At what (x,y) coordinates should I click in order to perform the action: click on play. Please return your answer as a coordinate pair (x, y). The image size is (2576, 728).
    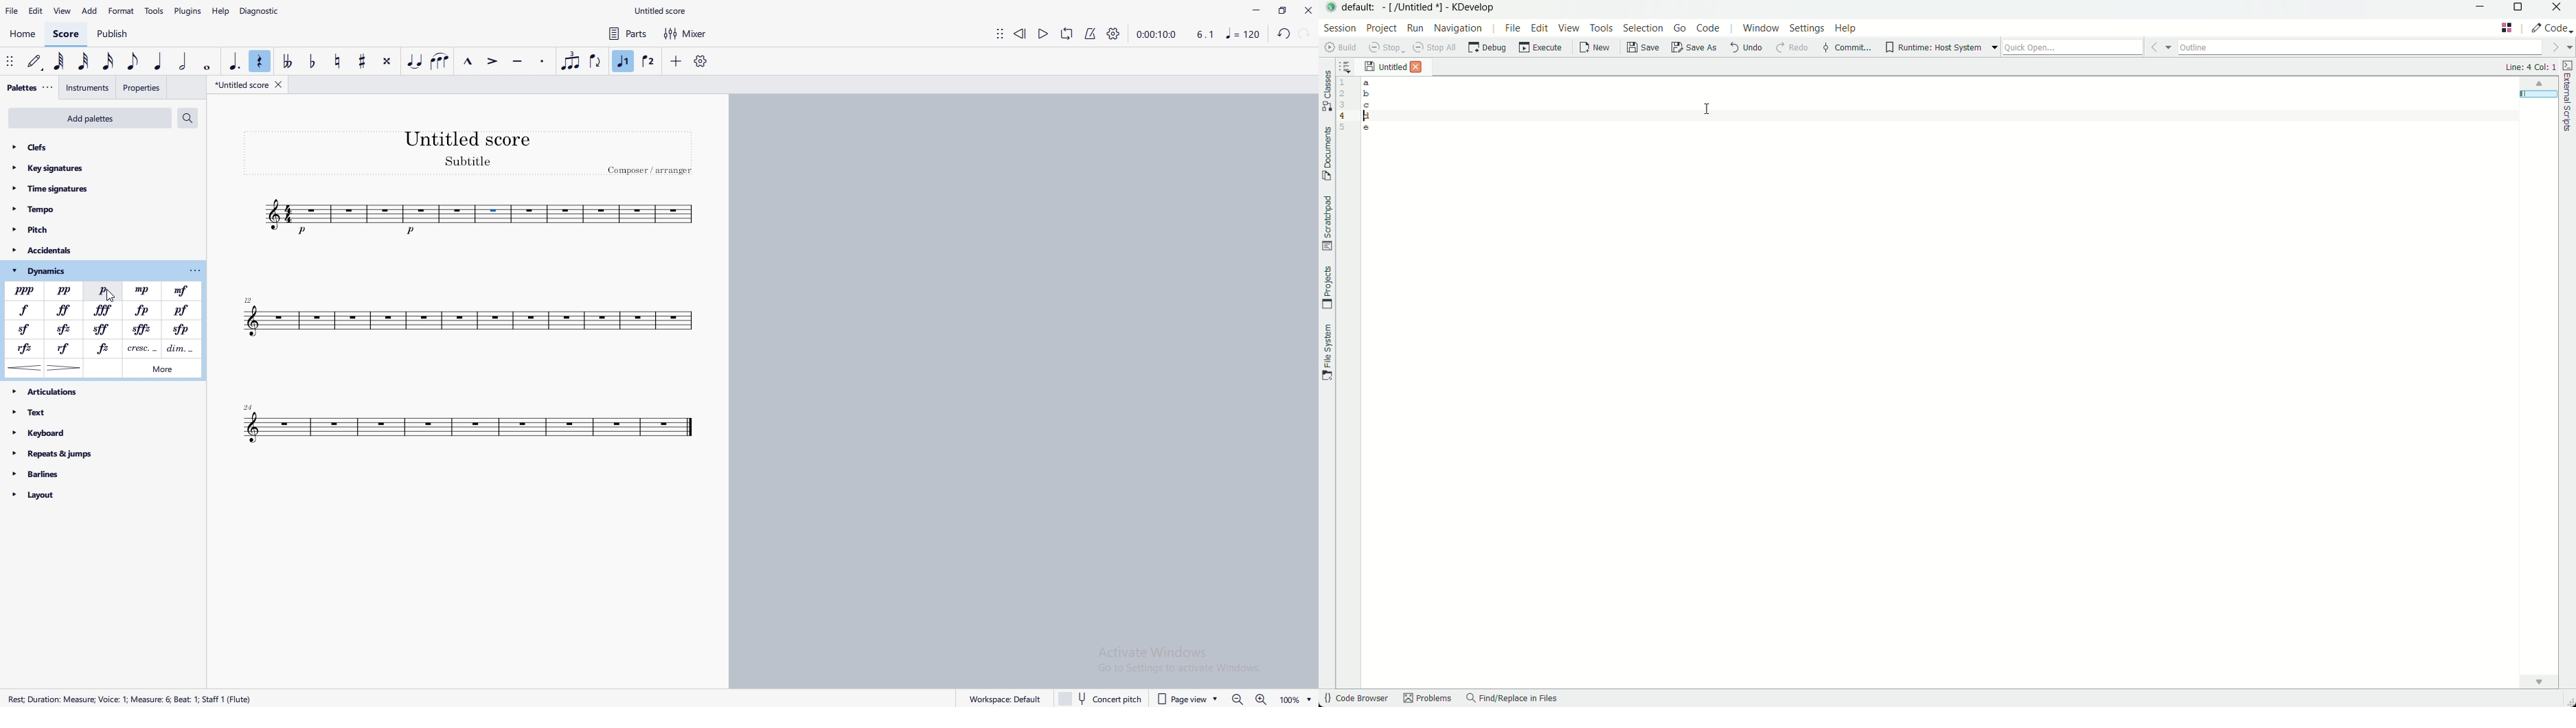
    Looking at the image, I should click on (1043, 33).